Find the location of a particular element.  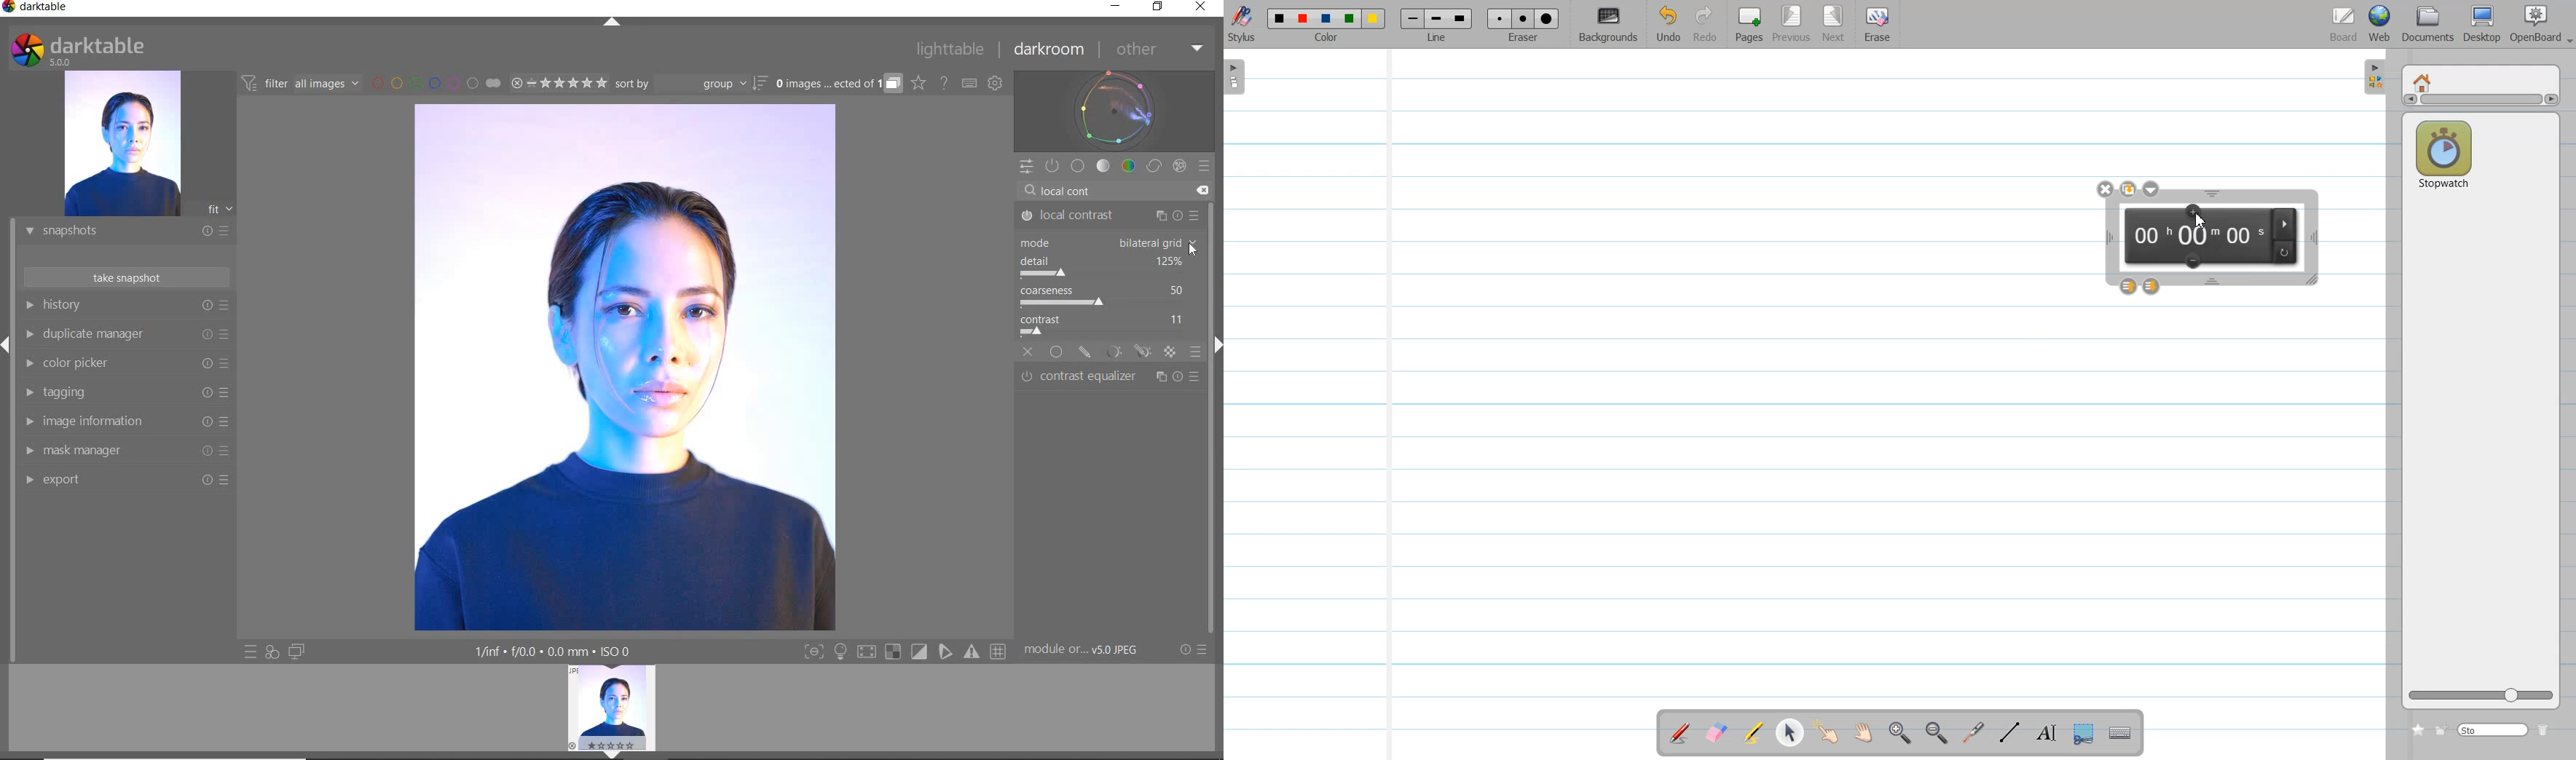

TONE is located at coordinates (1104, 166).